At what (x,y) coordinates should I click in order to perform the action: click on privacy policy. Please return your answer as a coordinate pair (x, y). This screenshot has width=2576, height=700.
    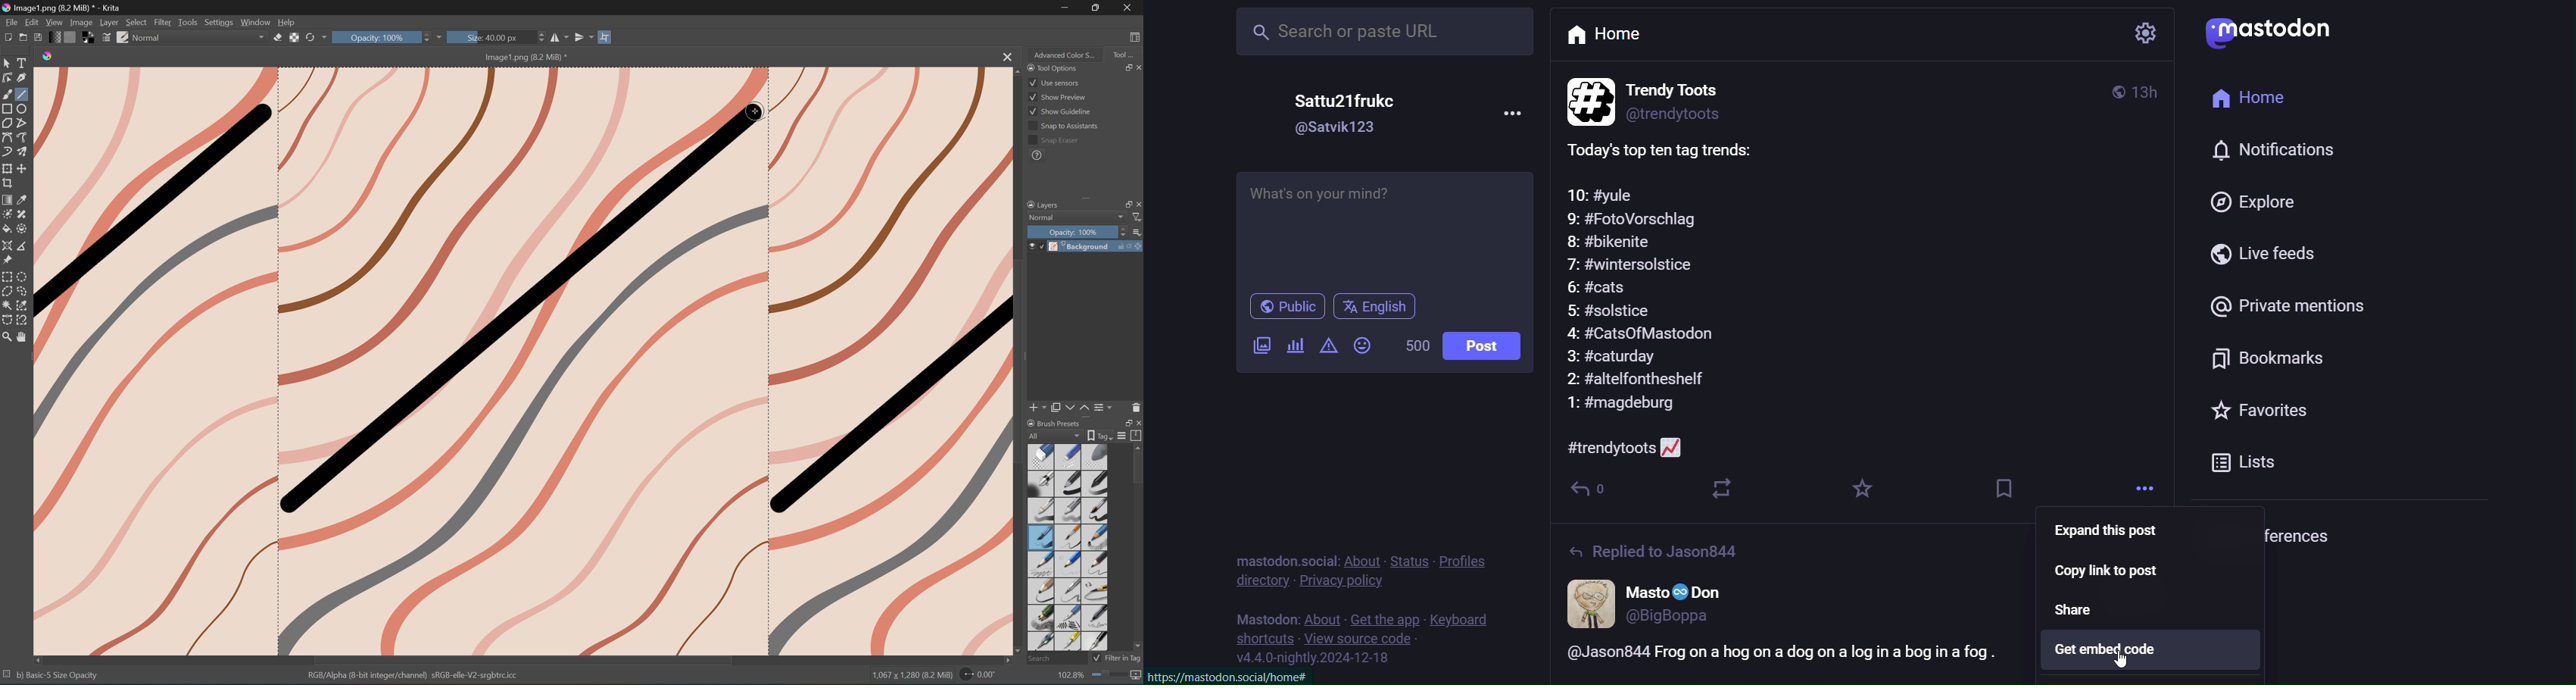
    Looking at the image, I should click on (1349, 582).